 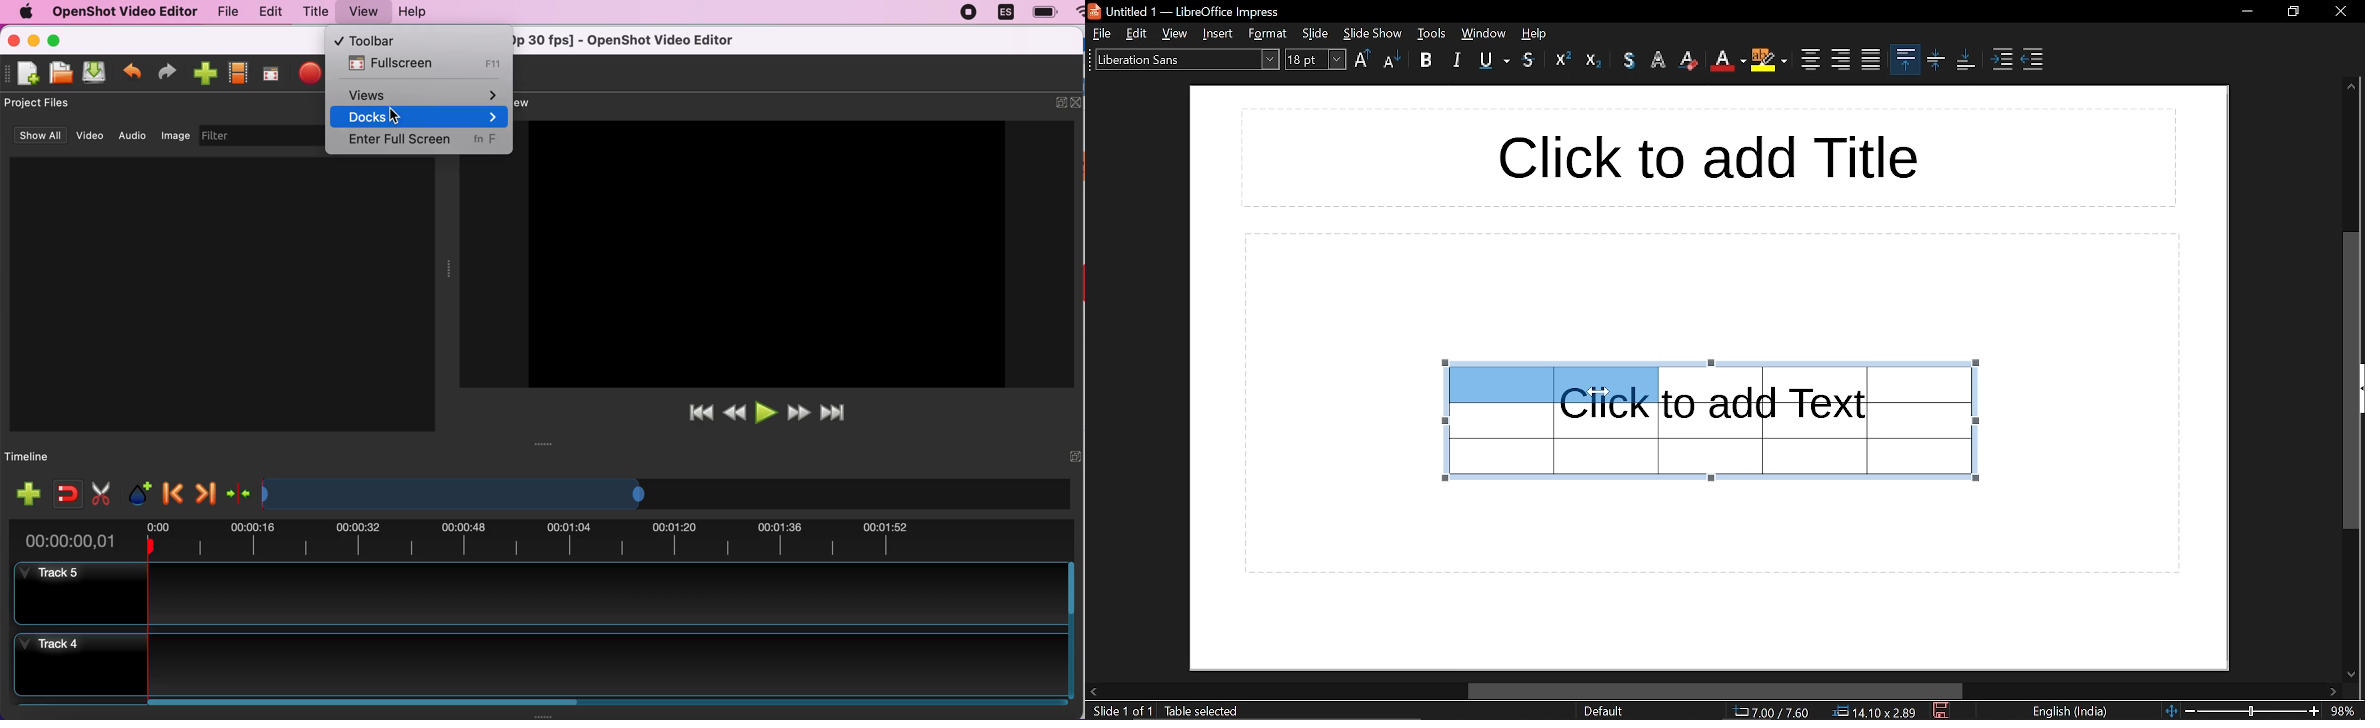 I want to click on track 5, so click(x=539, y=594).